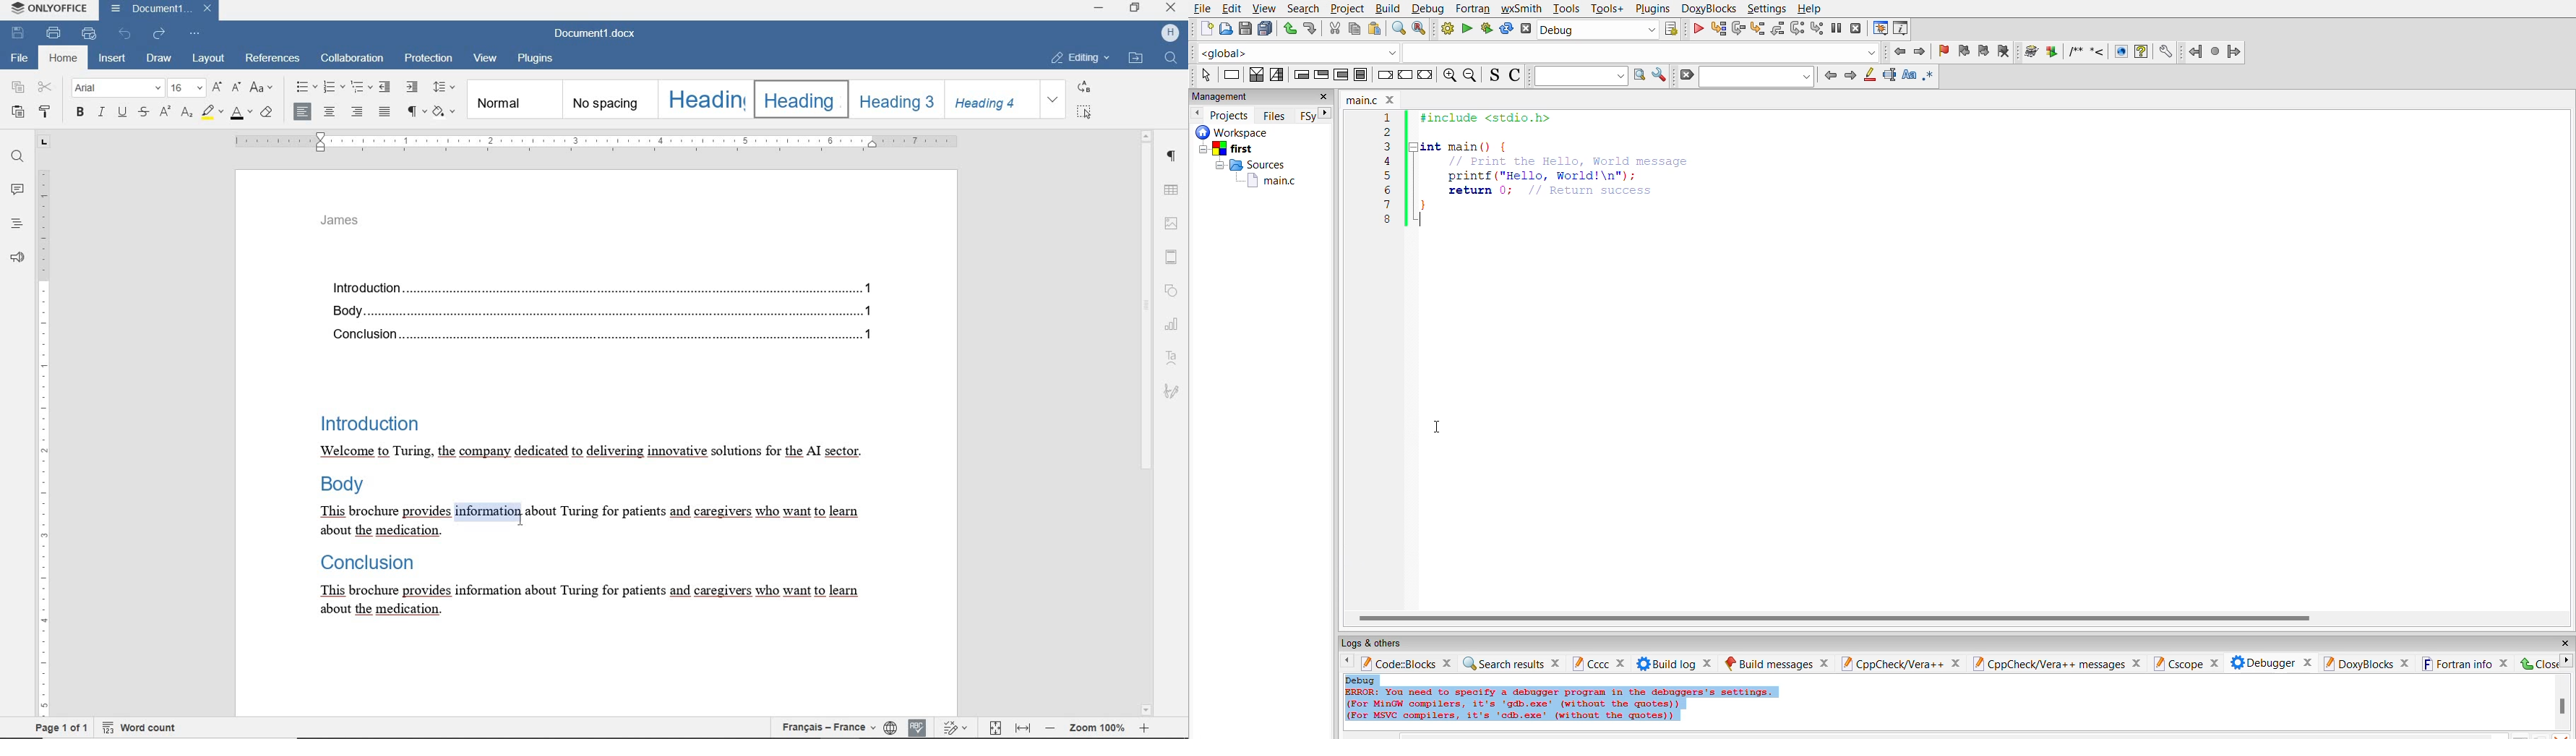 The height and width of the screenshot is (756, 2576). I want to click on close, so click(2560, 640).